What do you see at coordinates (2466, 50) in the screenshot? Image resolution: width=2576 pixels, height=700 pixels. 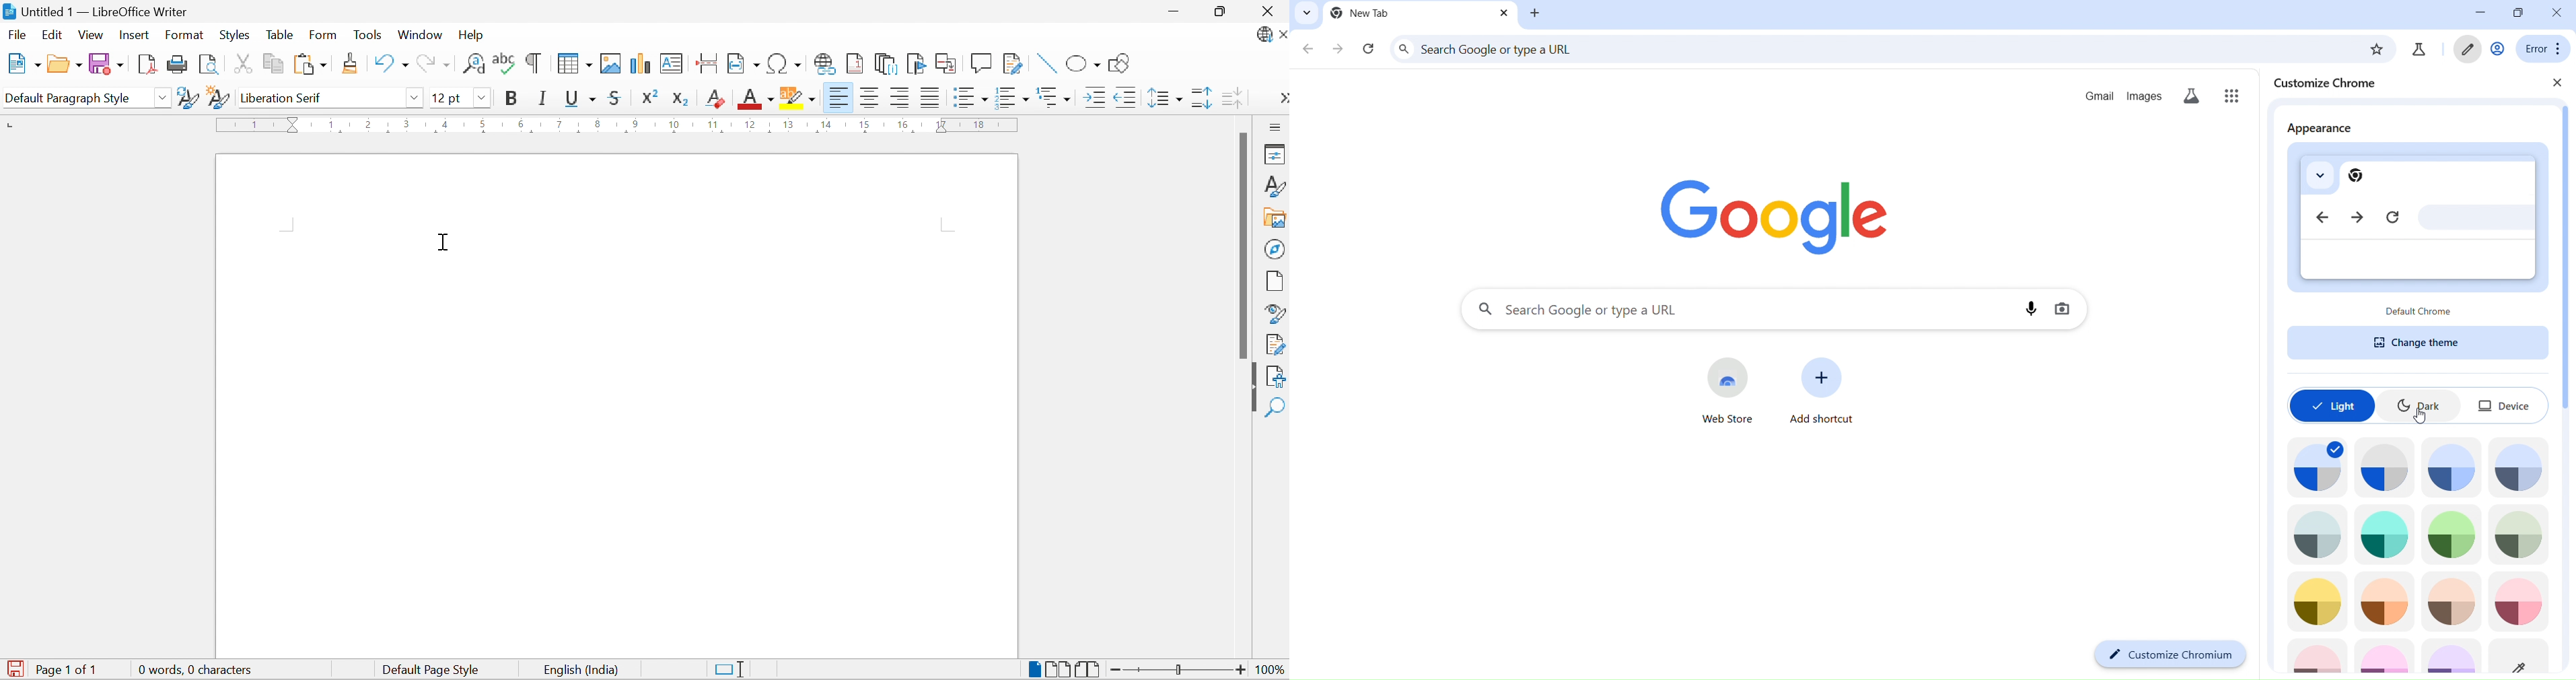 I see `customize chromium` at bounding box center [2466, 50].